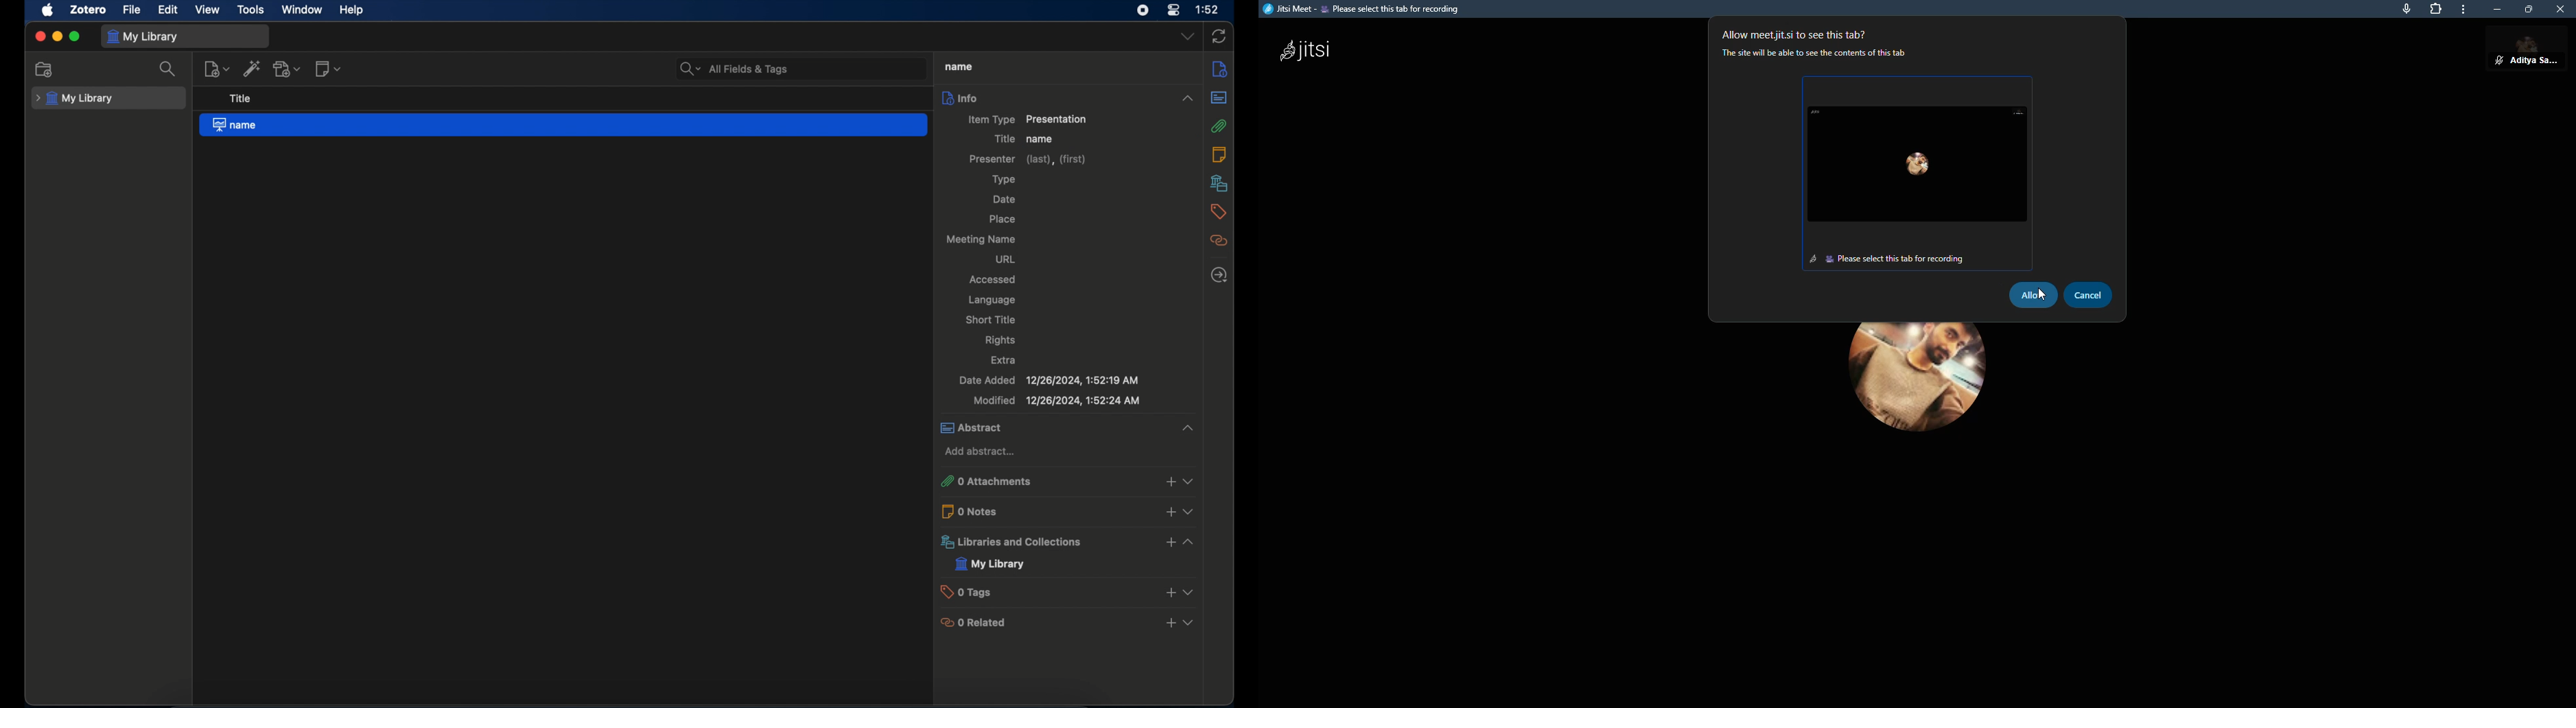 The height and width of the screenshot is (728, 2576). What do you see at coordinates (1067, 621) in the screenshot?
I see `0 related` at bounding box center [1067, 621].